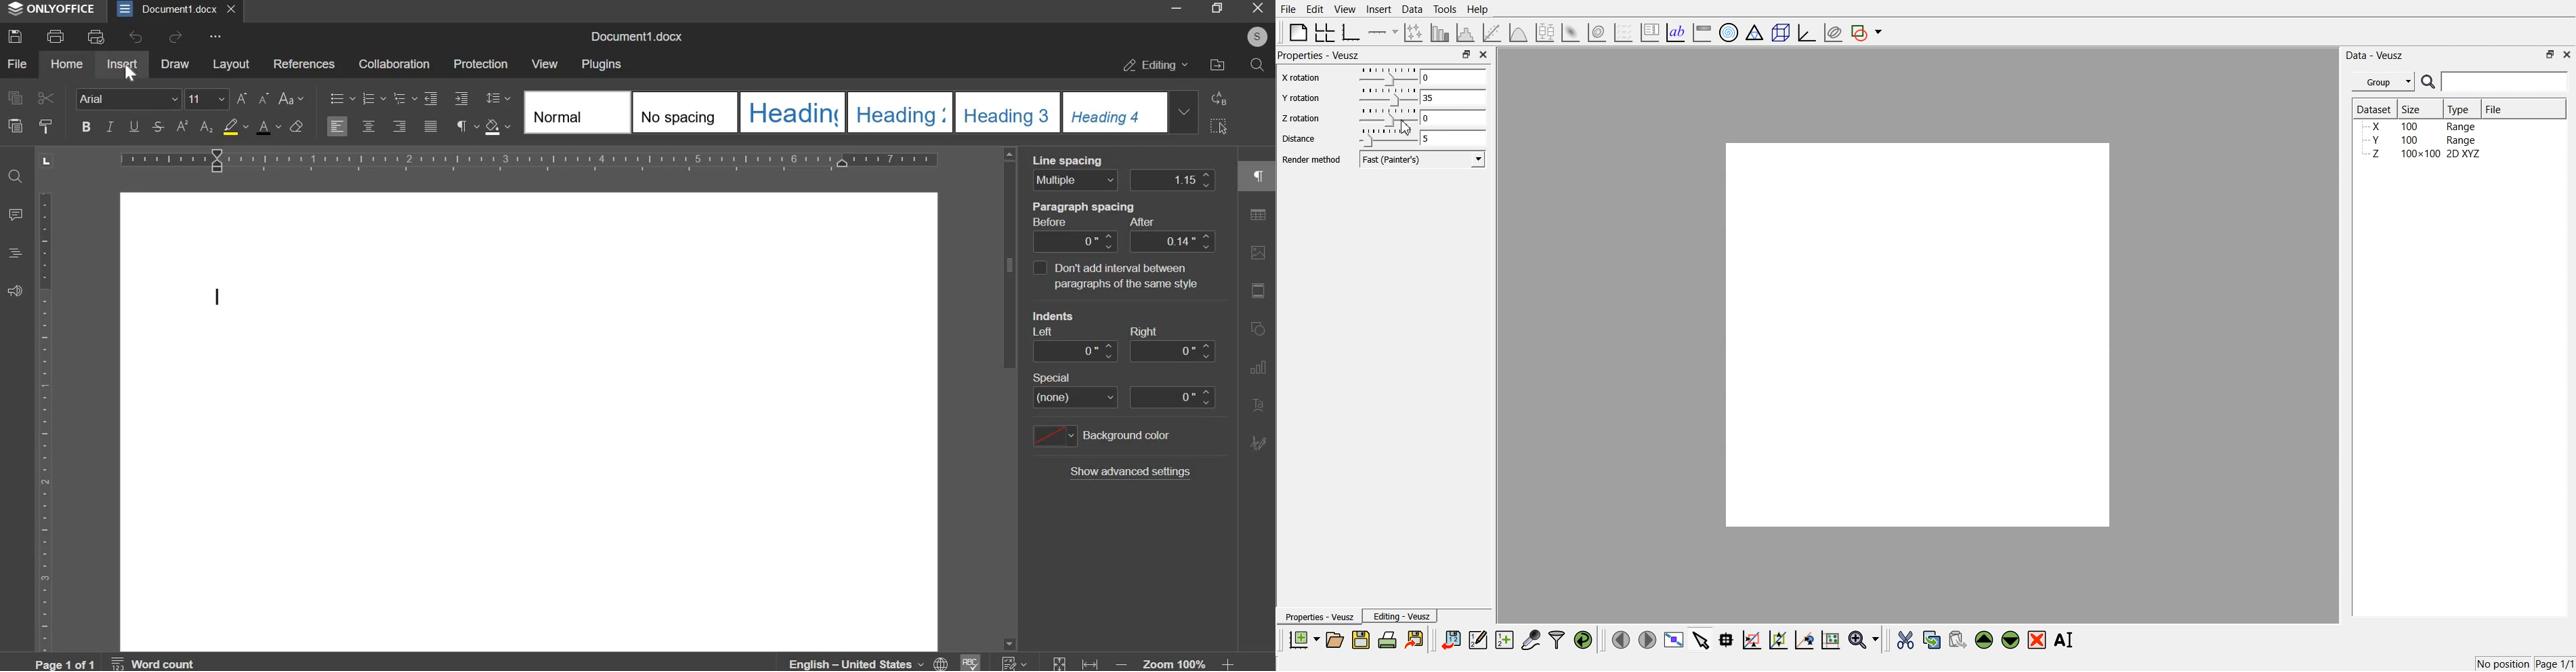 Image resolution: width=2576 pixels, height=672 pixels. I want to click on text color, so click(268, 127).